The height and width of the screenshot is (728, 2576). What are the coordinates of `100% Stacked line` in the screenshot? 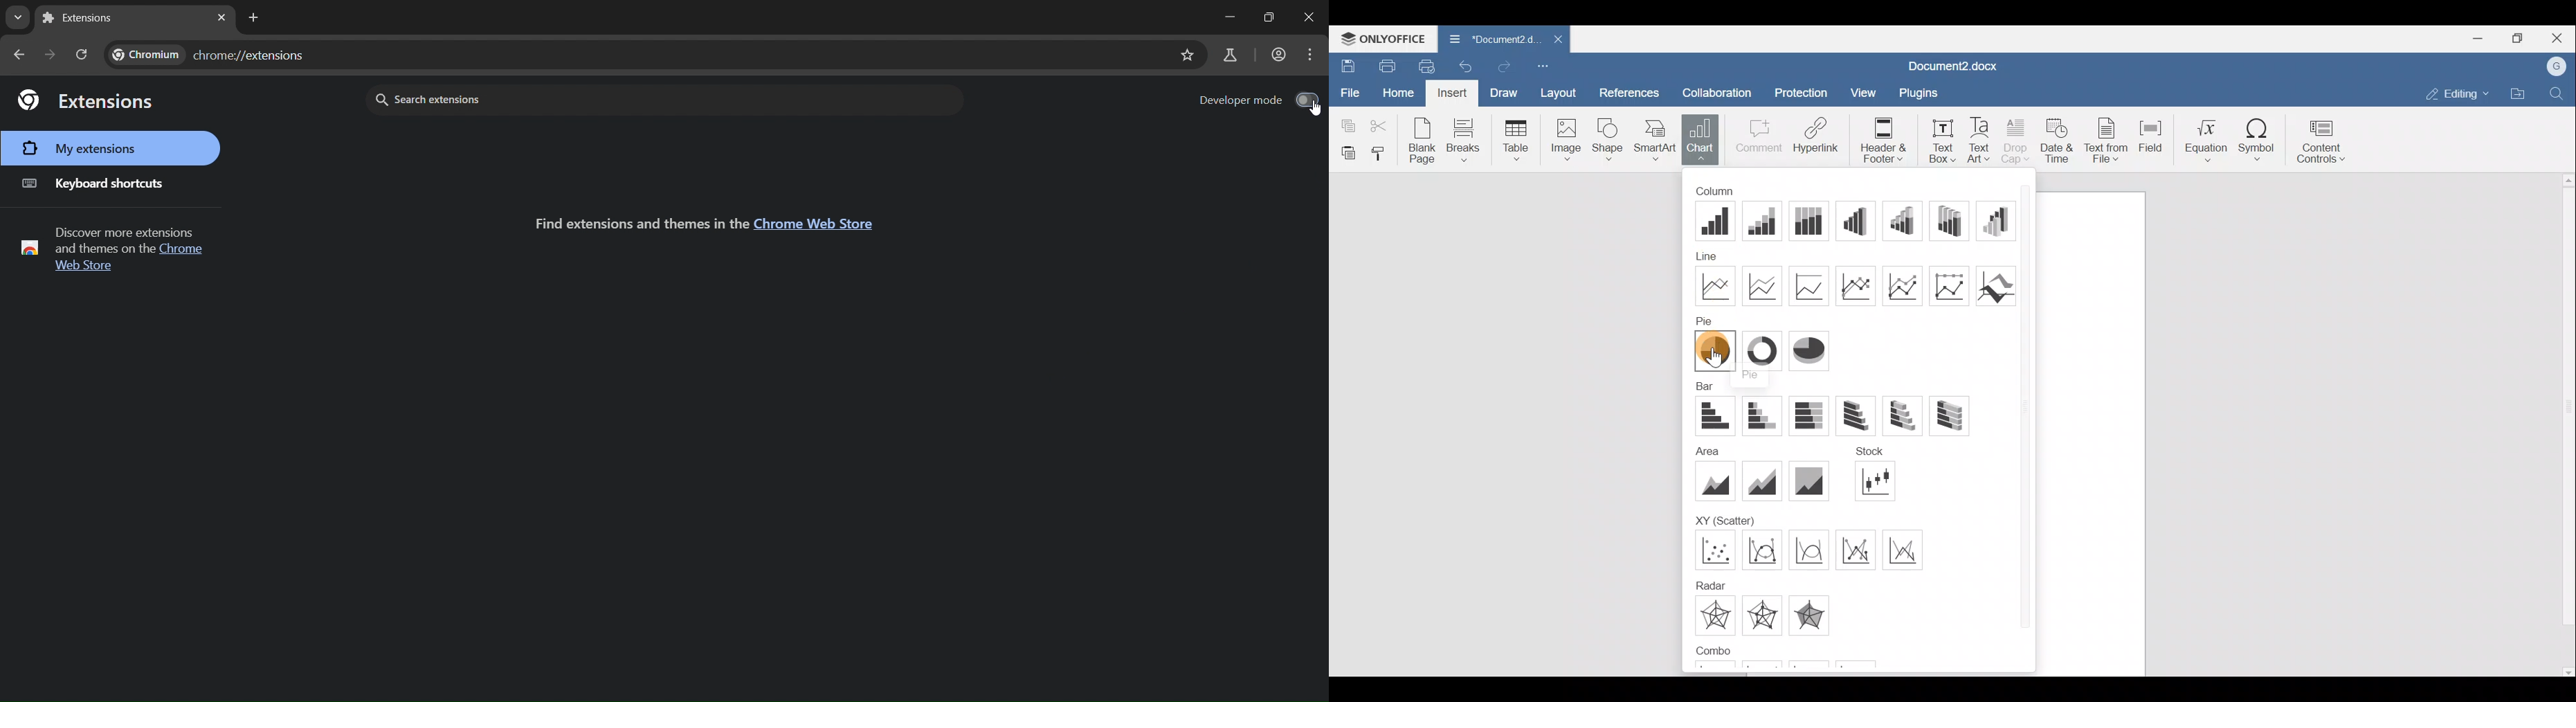 It's located at (1816, 286).